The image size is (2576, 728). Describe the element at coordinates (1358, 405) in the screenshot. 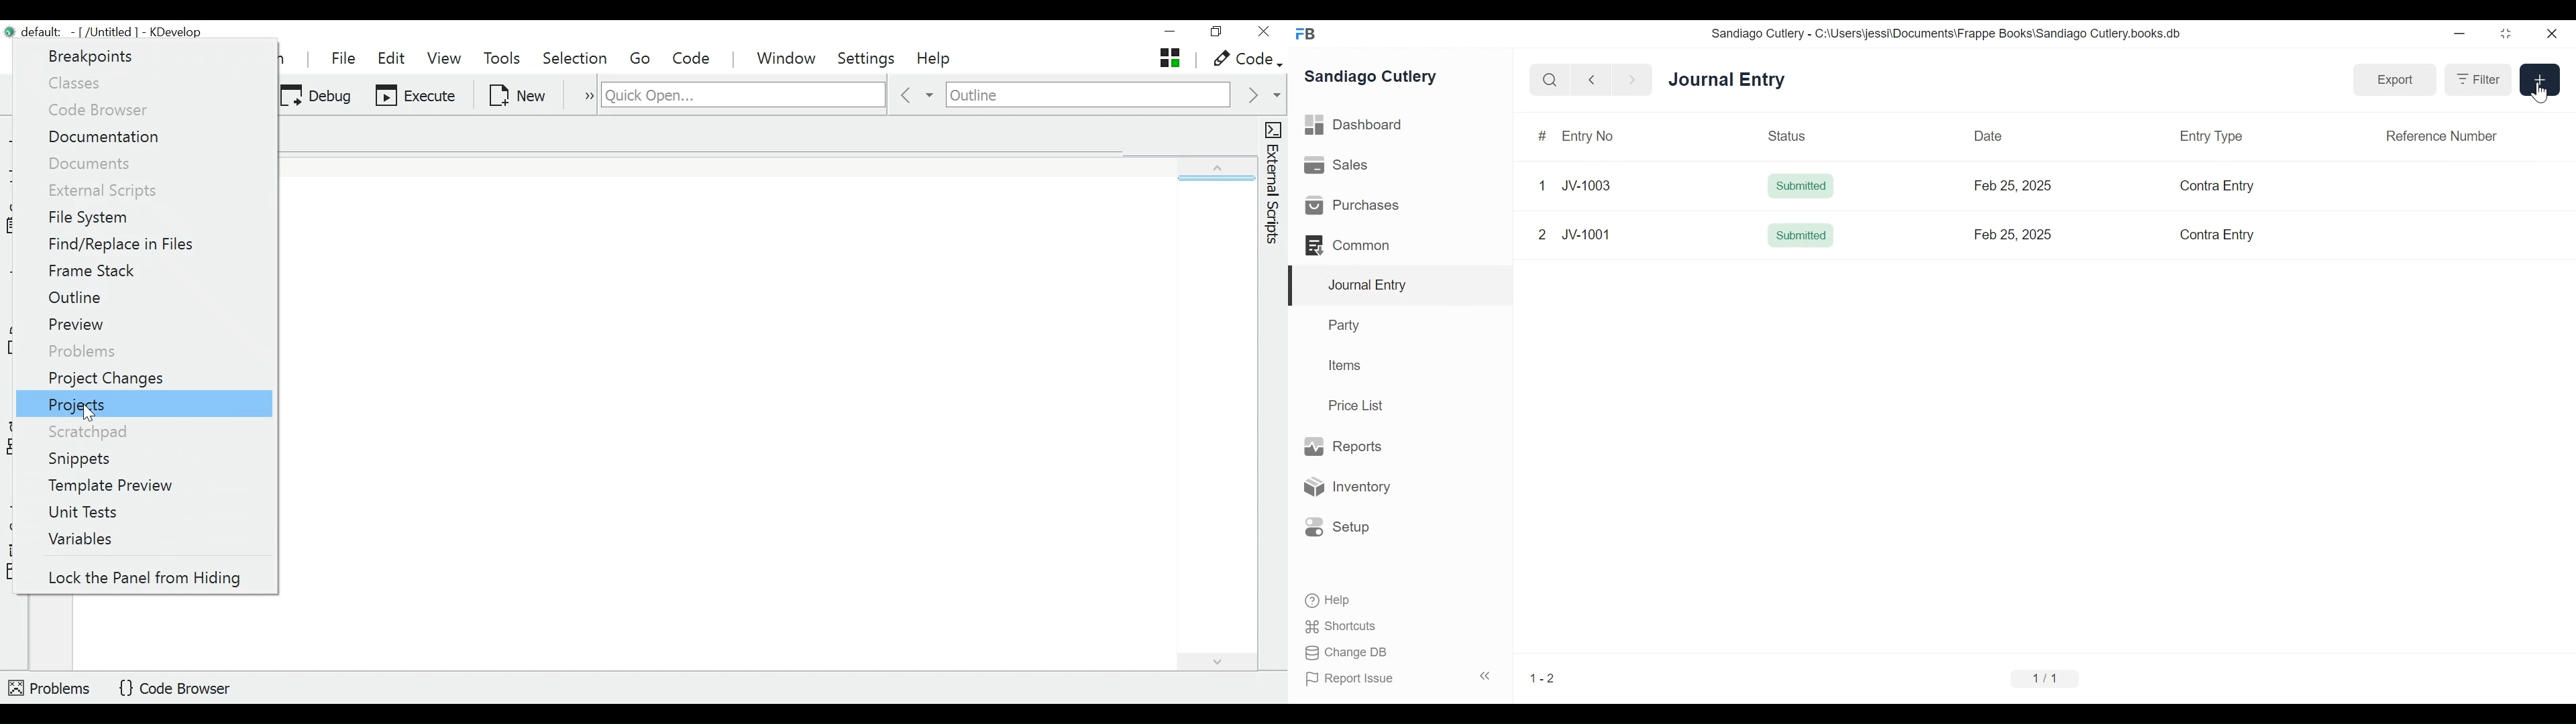

I see `Price List` at that location.